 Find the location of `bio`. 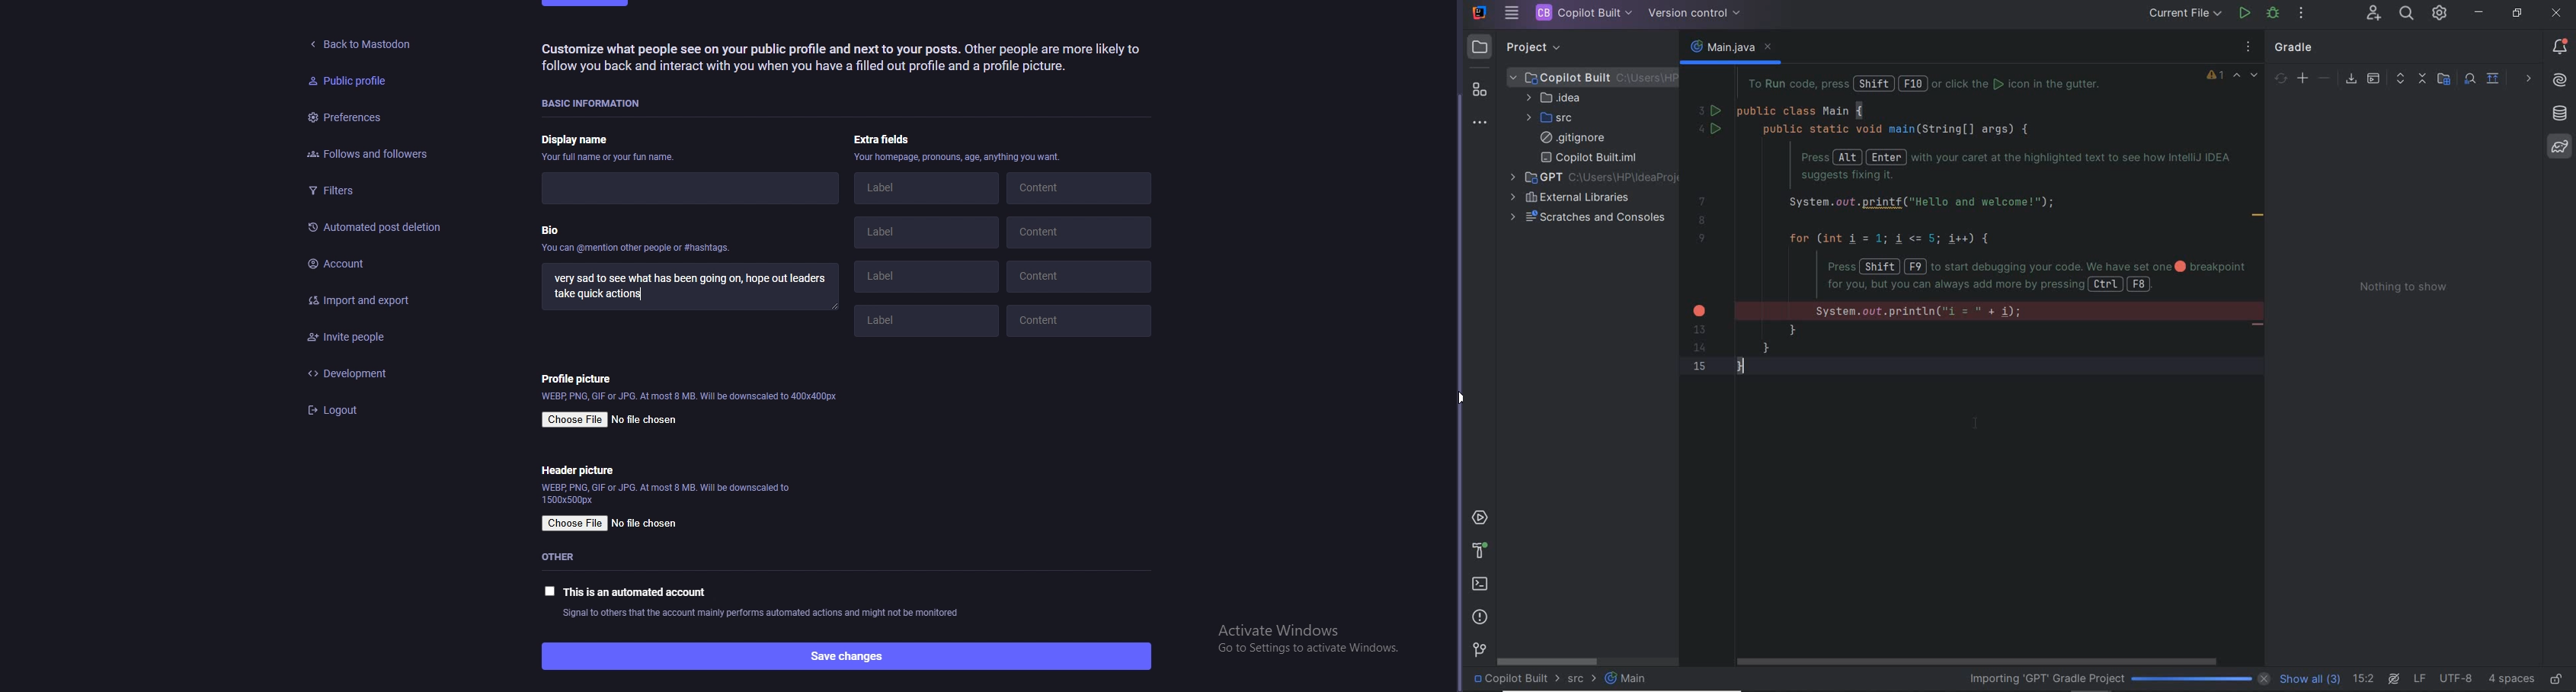

bio is located at coordinates (691, 289).